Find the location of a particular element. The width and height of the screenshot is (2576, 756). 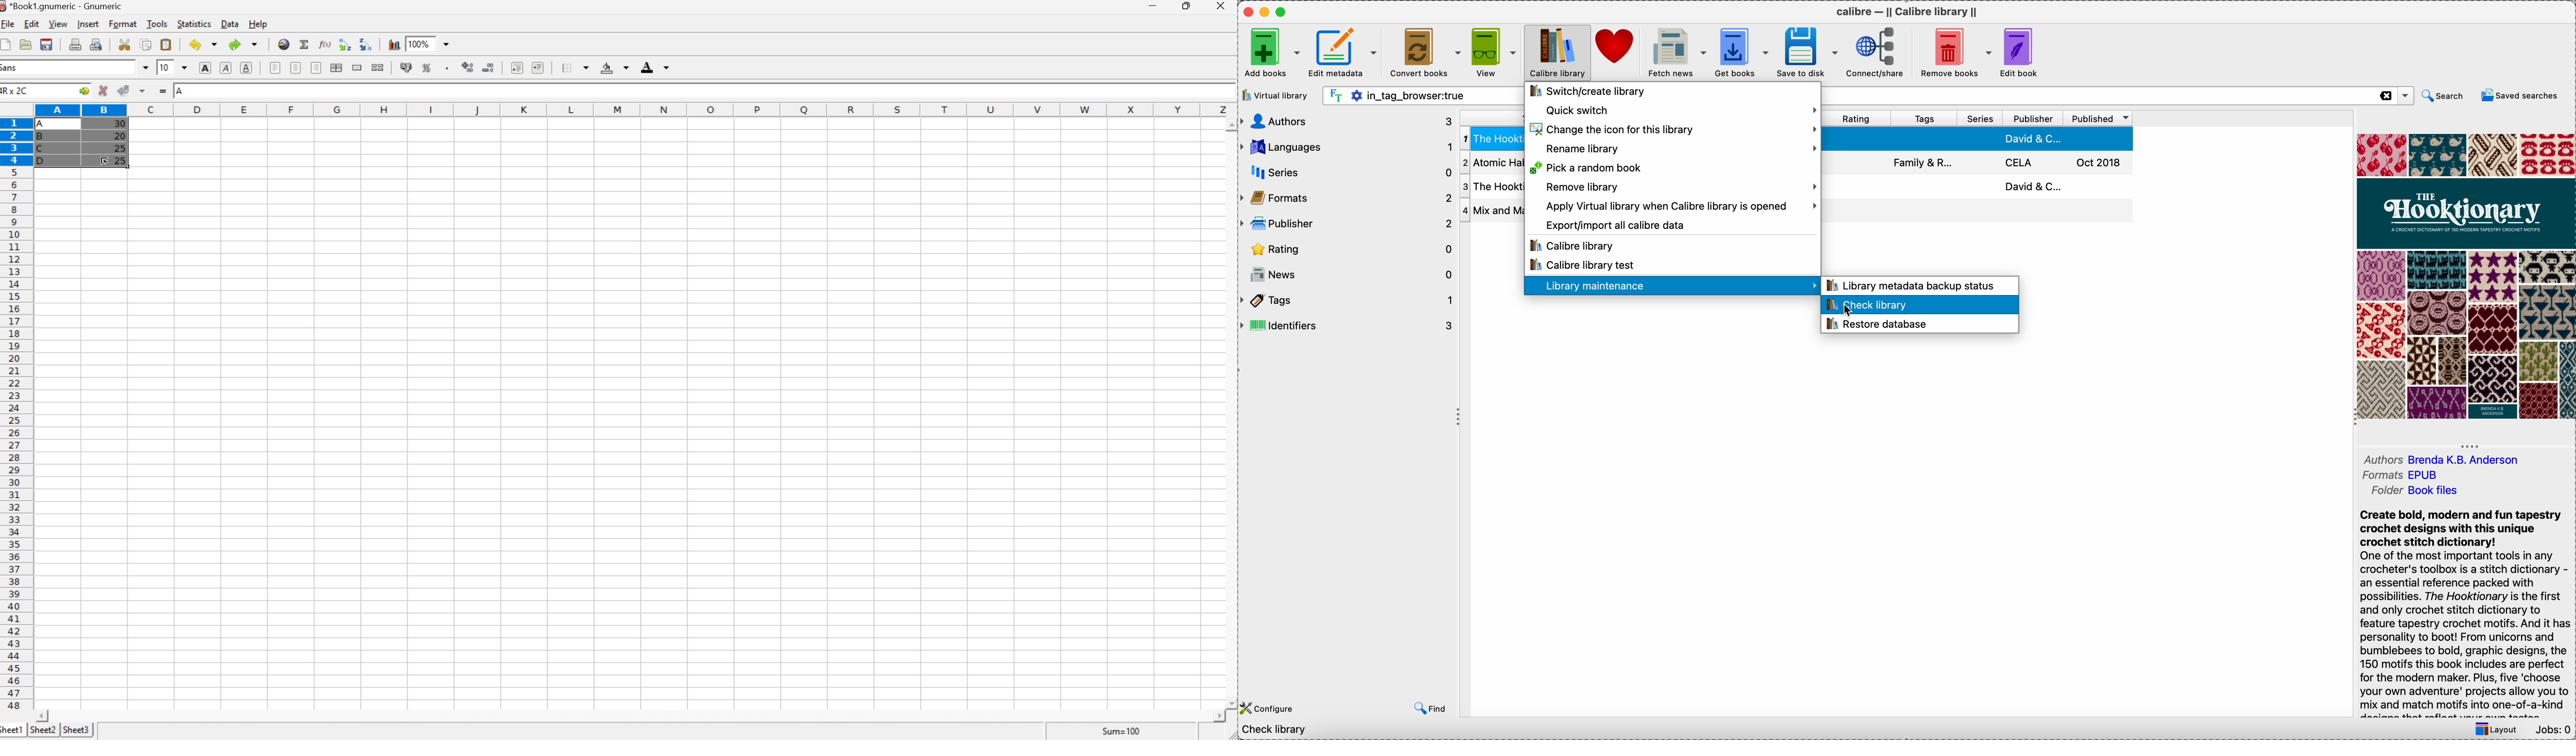

Underline is located at coordinates (245, 69).